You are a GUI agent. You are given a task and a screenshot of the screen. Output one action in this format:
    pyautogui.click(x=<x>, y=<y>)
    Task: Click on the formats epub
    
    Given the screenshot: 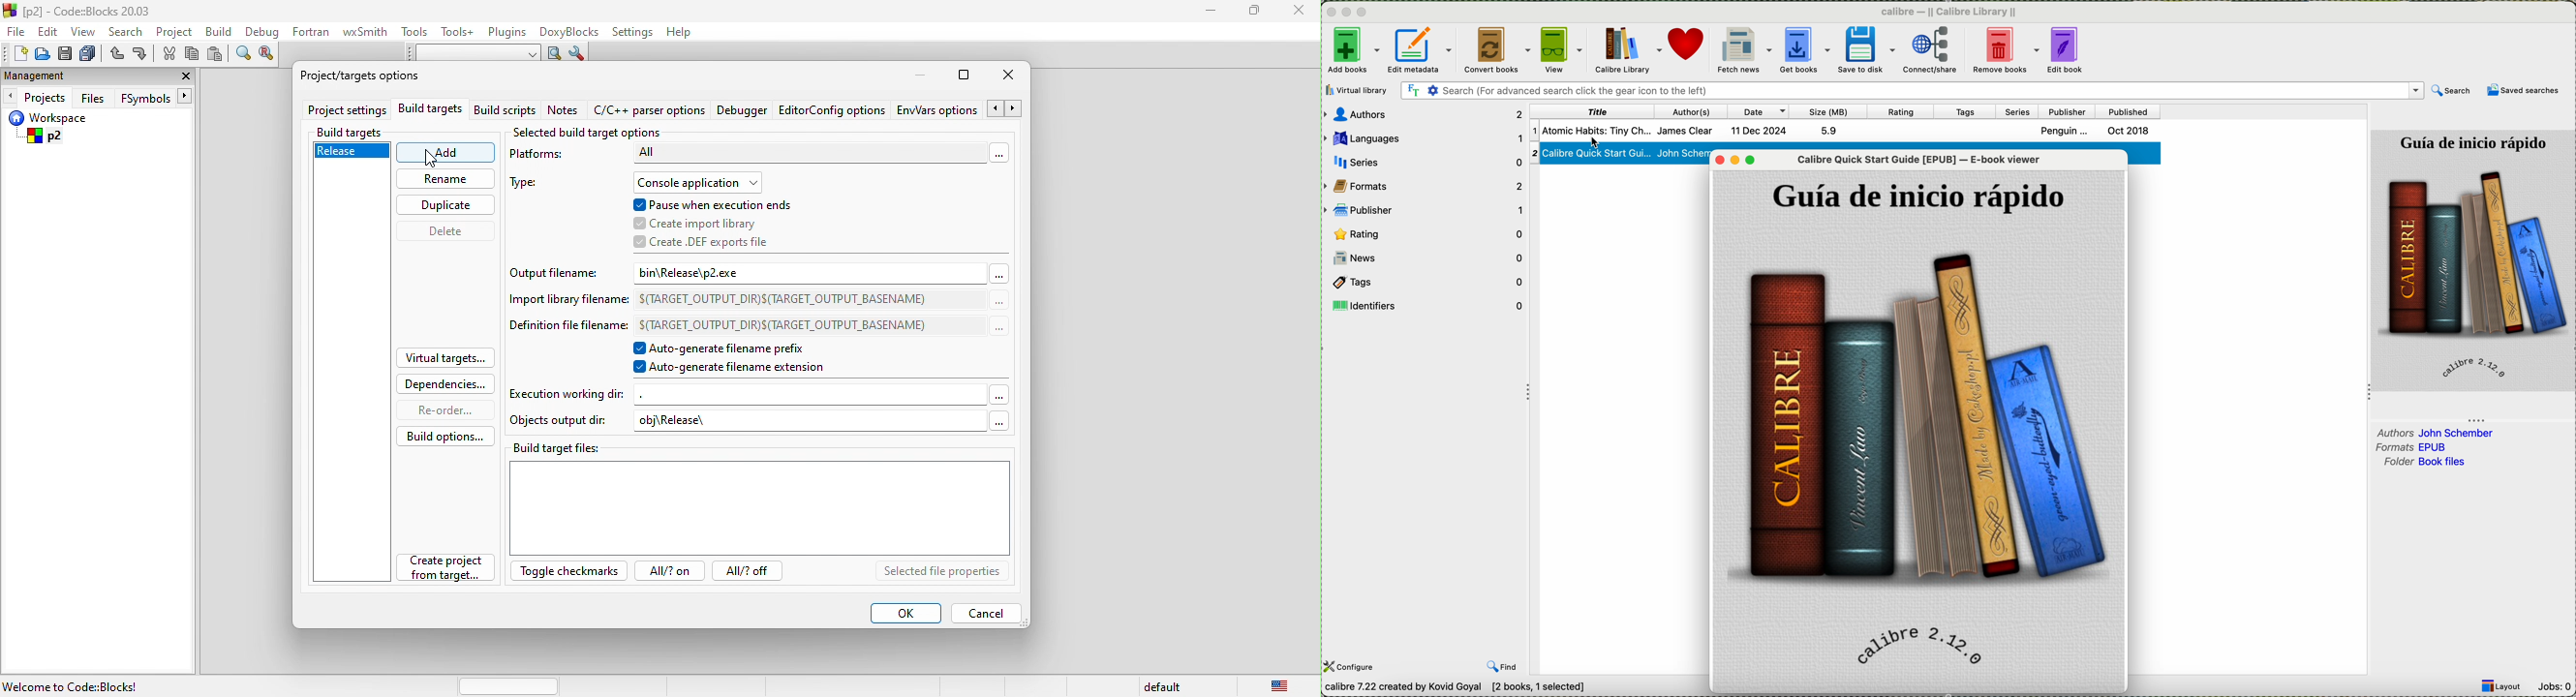 What is the action you would take?
    pyautogui.click(x=2411, y=447)
    